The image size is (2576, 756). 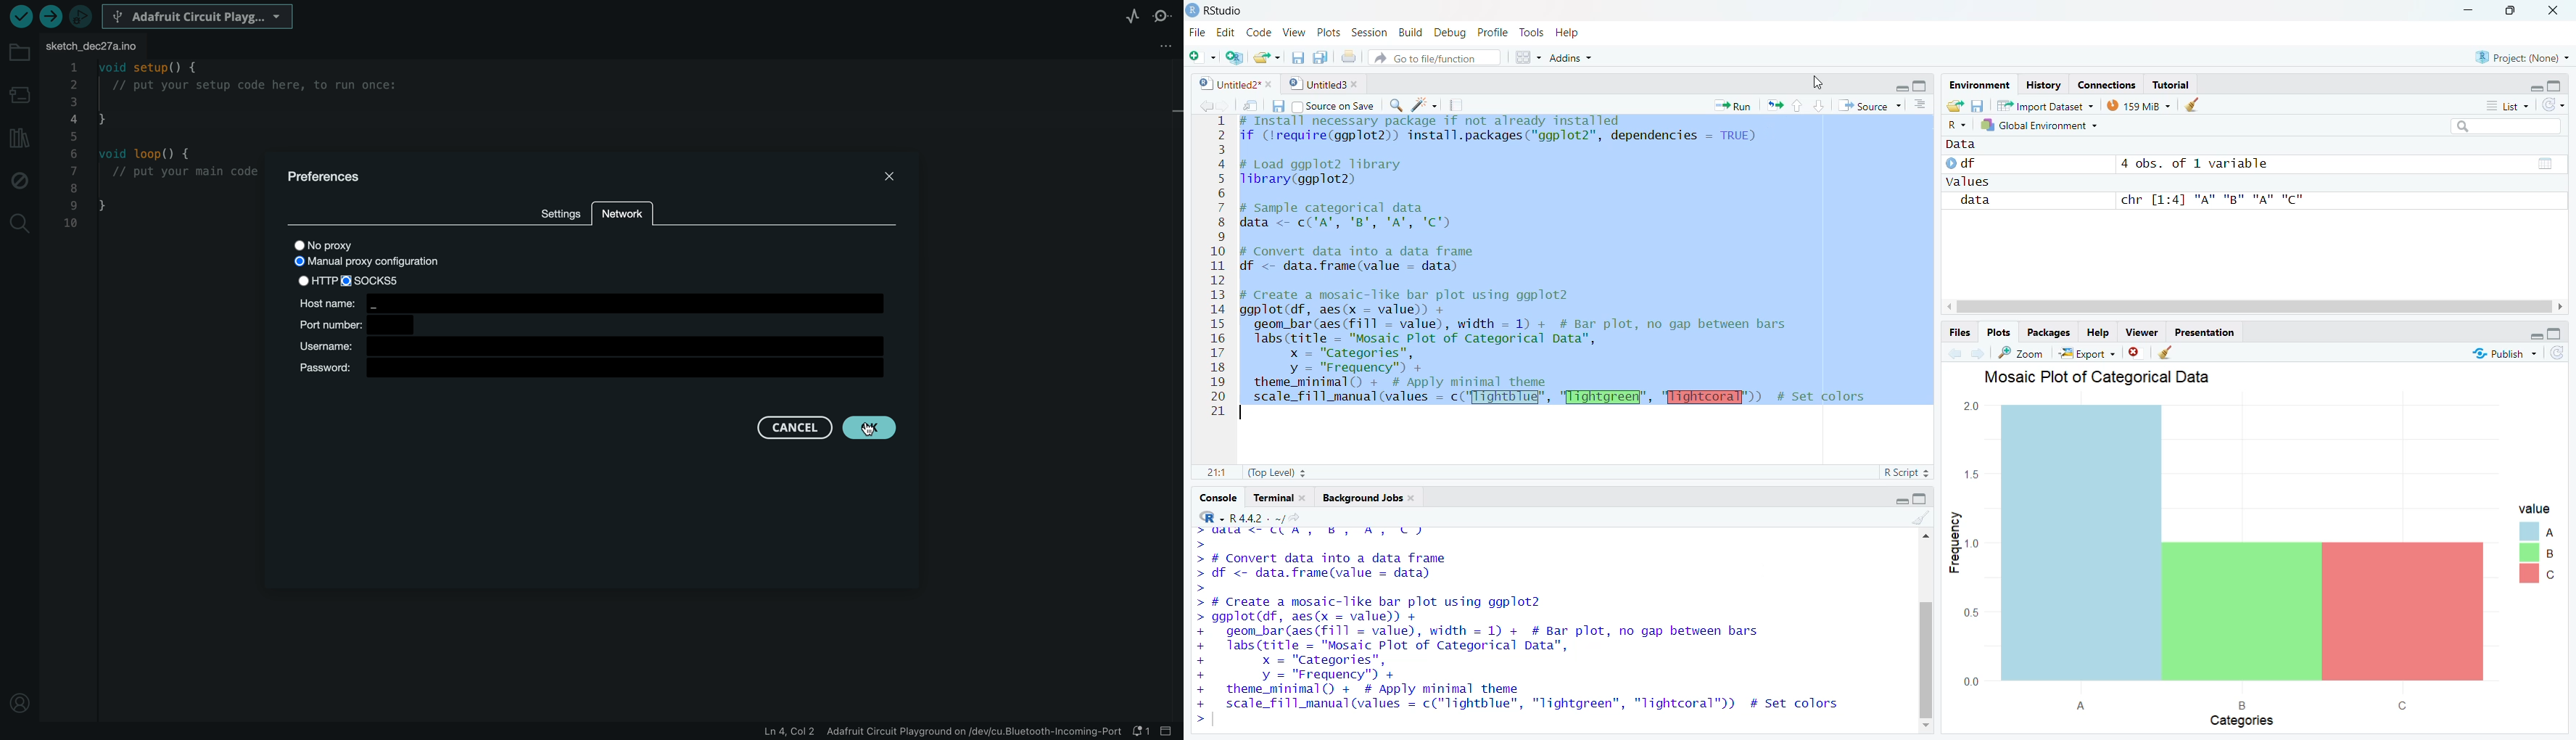 I want to click on data, so click(x=1977, y=202).